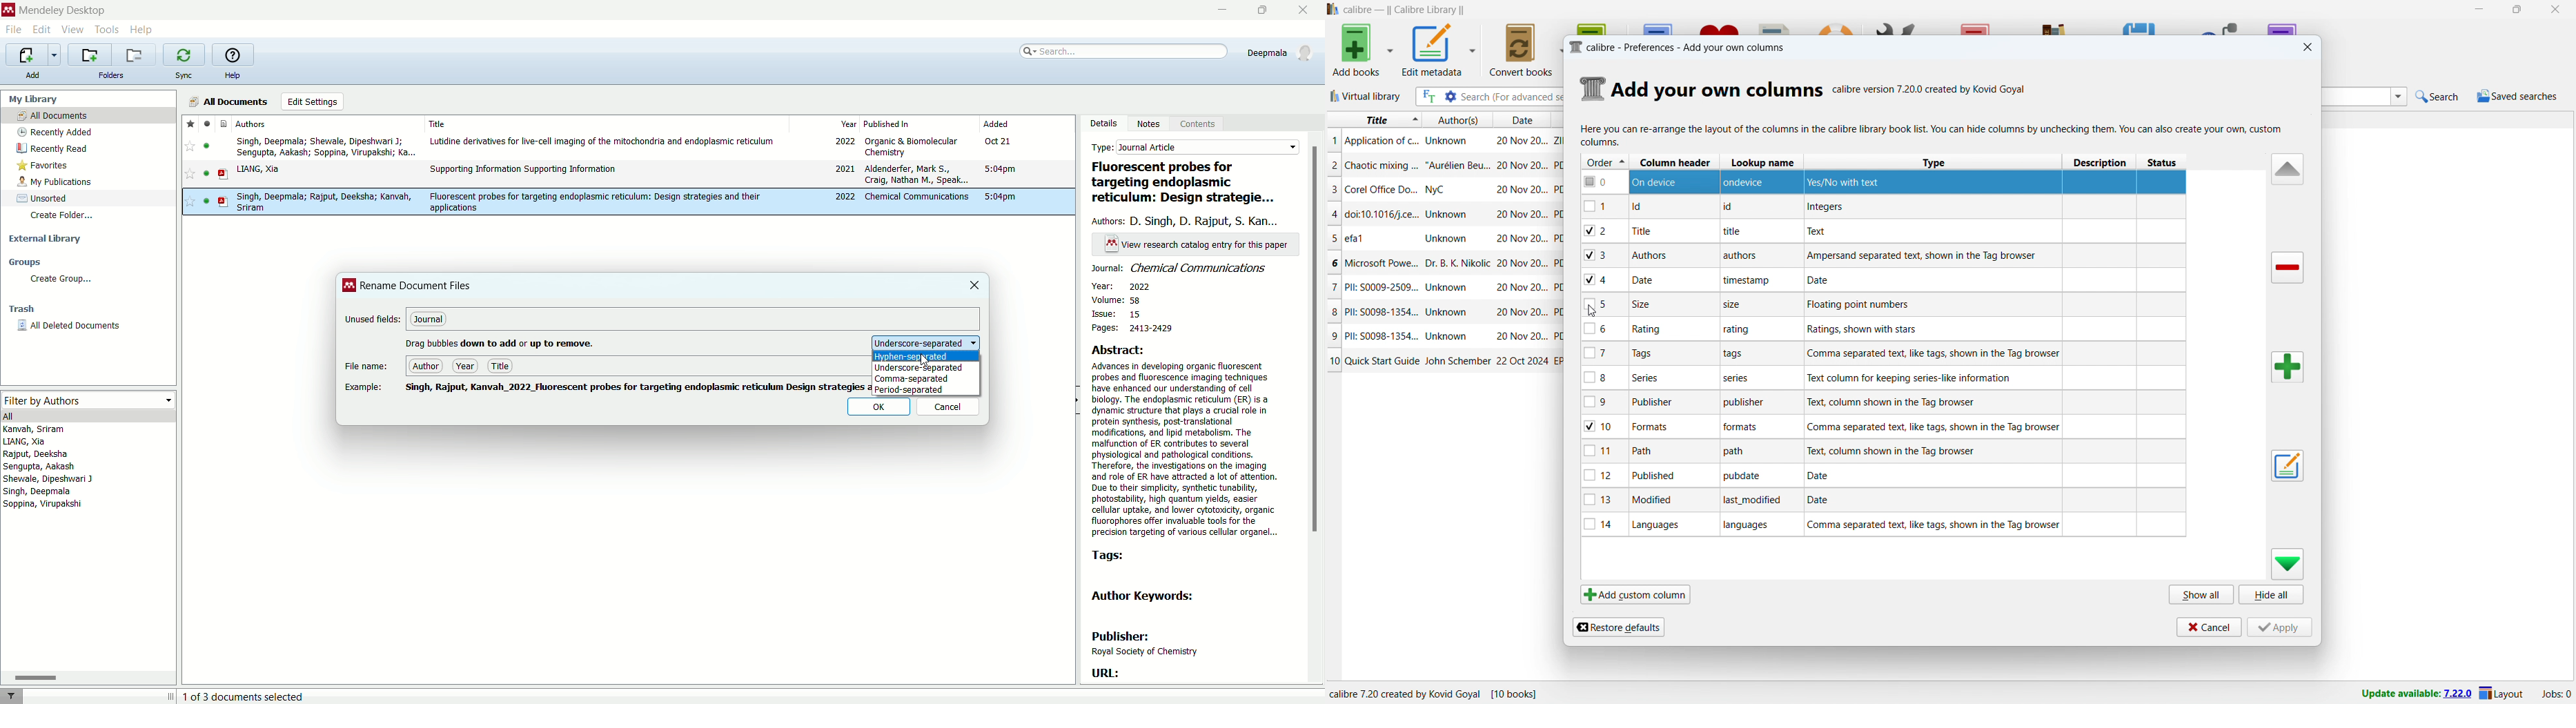 Image resolution: width=2576 pixels, height=728 pixels. Describe the element at coordinates (1194, 441) in the screenshot. I see `abstract` at that location.